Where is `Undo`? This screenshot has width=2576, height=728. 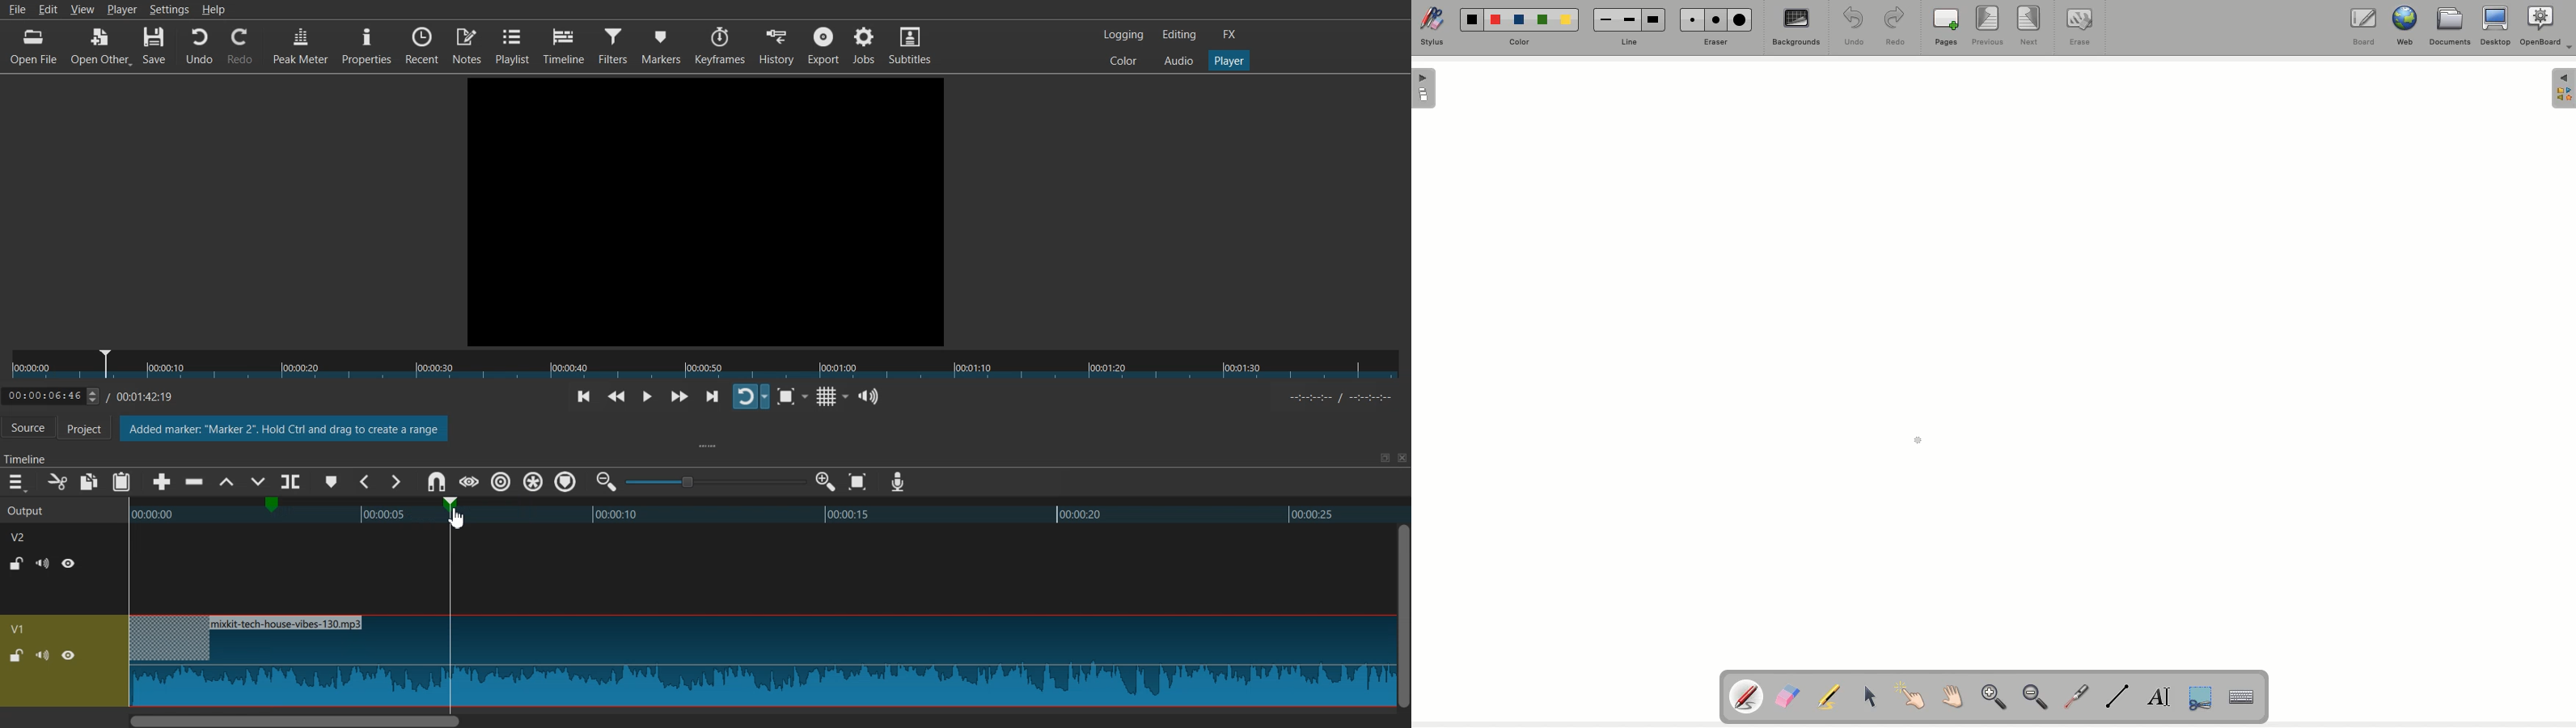 Undo is located at coordinates (1852, 26).